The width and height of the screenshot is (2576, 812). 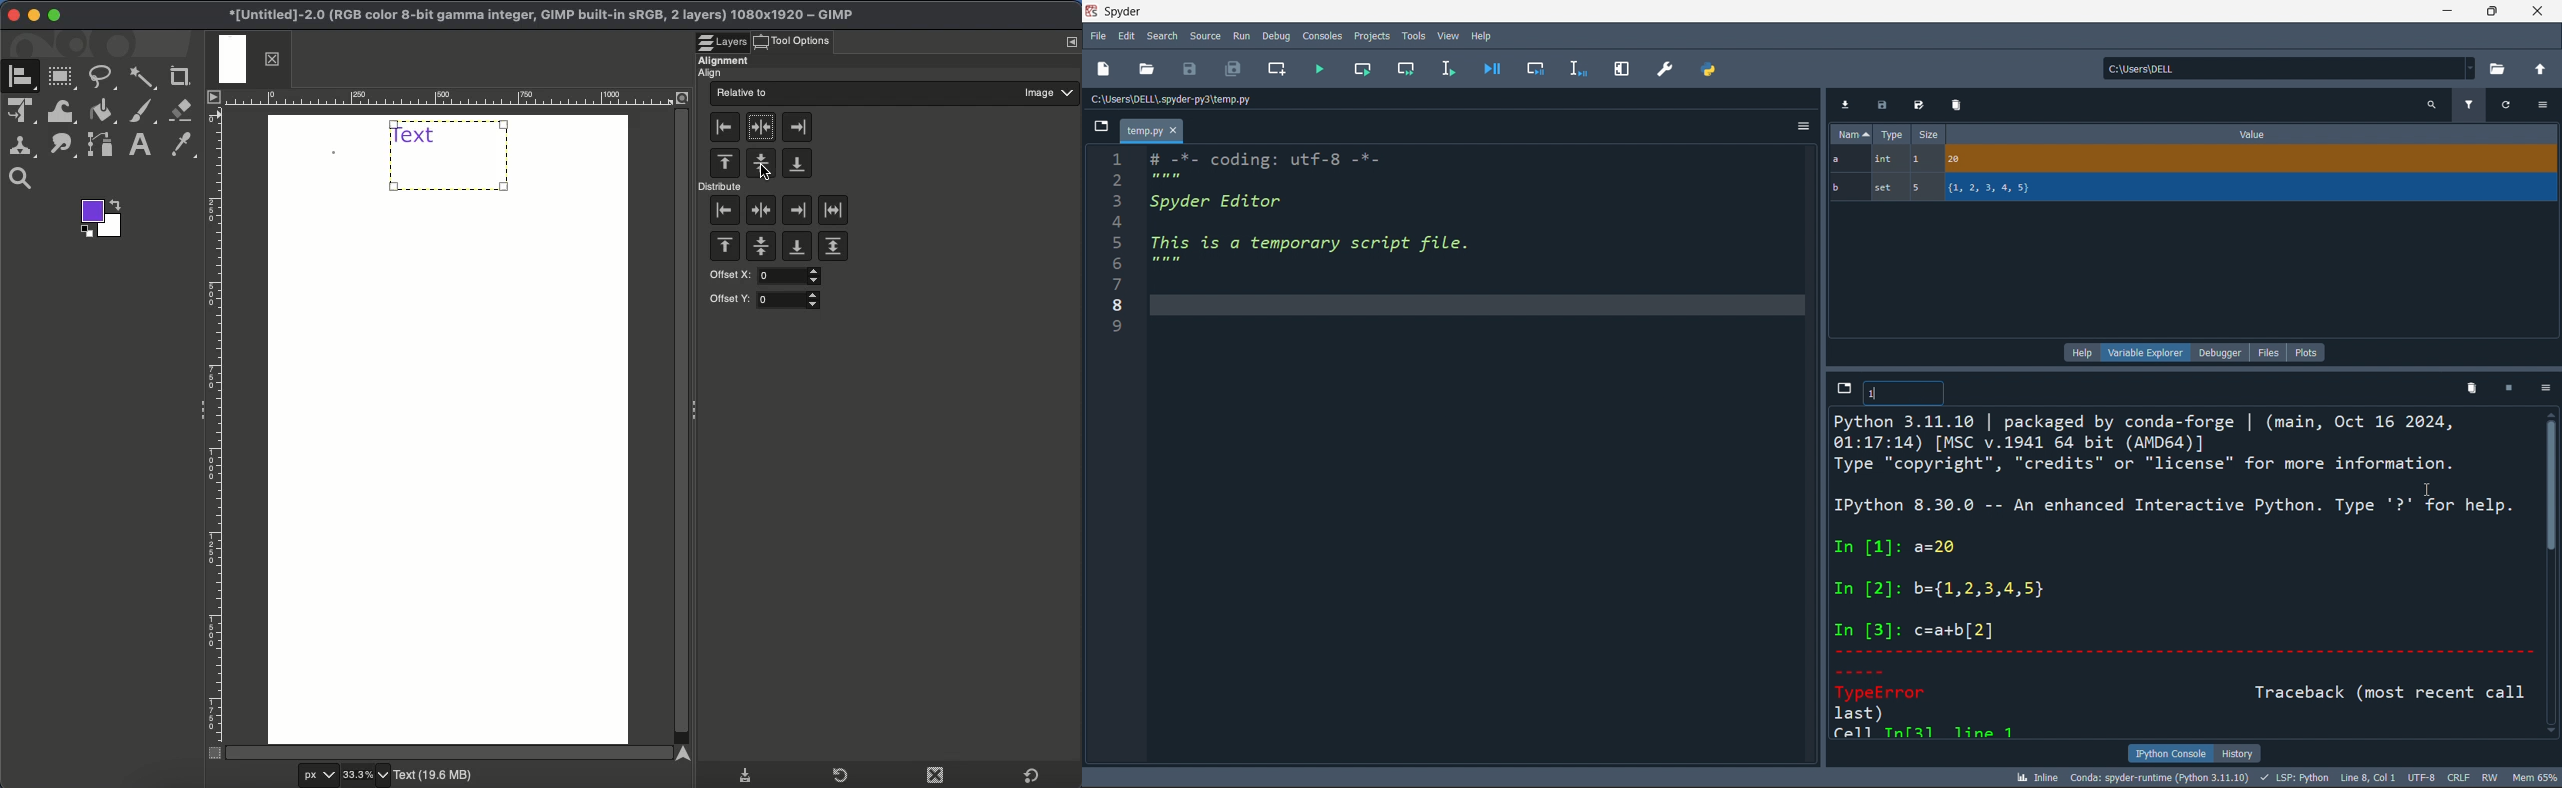 What do you see at coordinates (1483, 33) in the screenshot?
I see `help` at bounding box center [1483, 33].